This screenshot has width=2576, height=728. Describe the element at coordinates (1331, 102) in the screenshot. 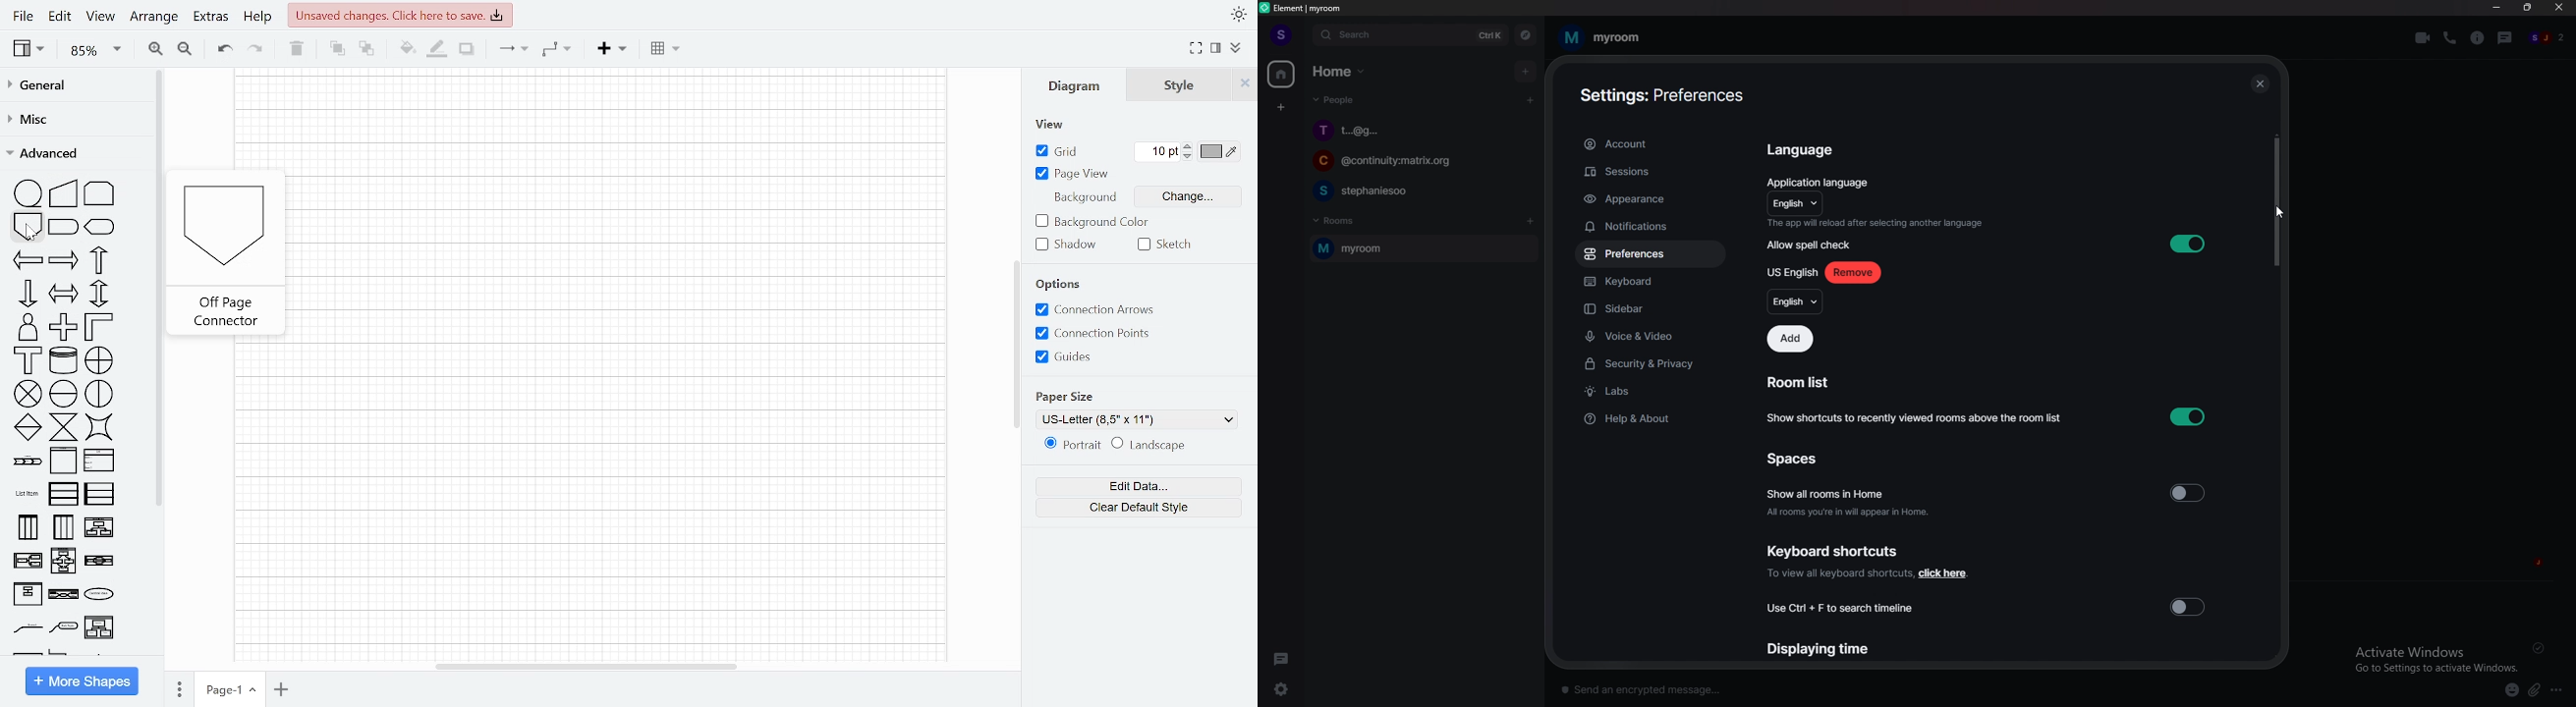

I see `People` at that location.